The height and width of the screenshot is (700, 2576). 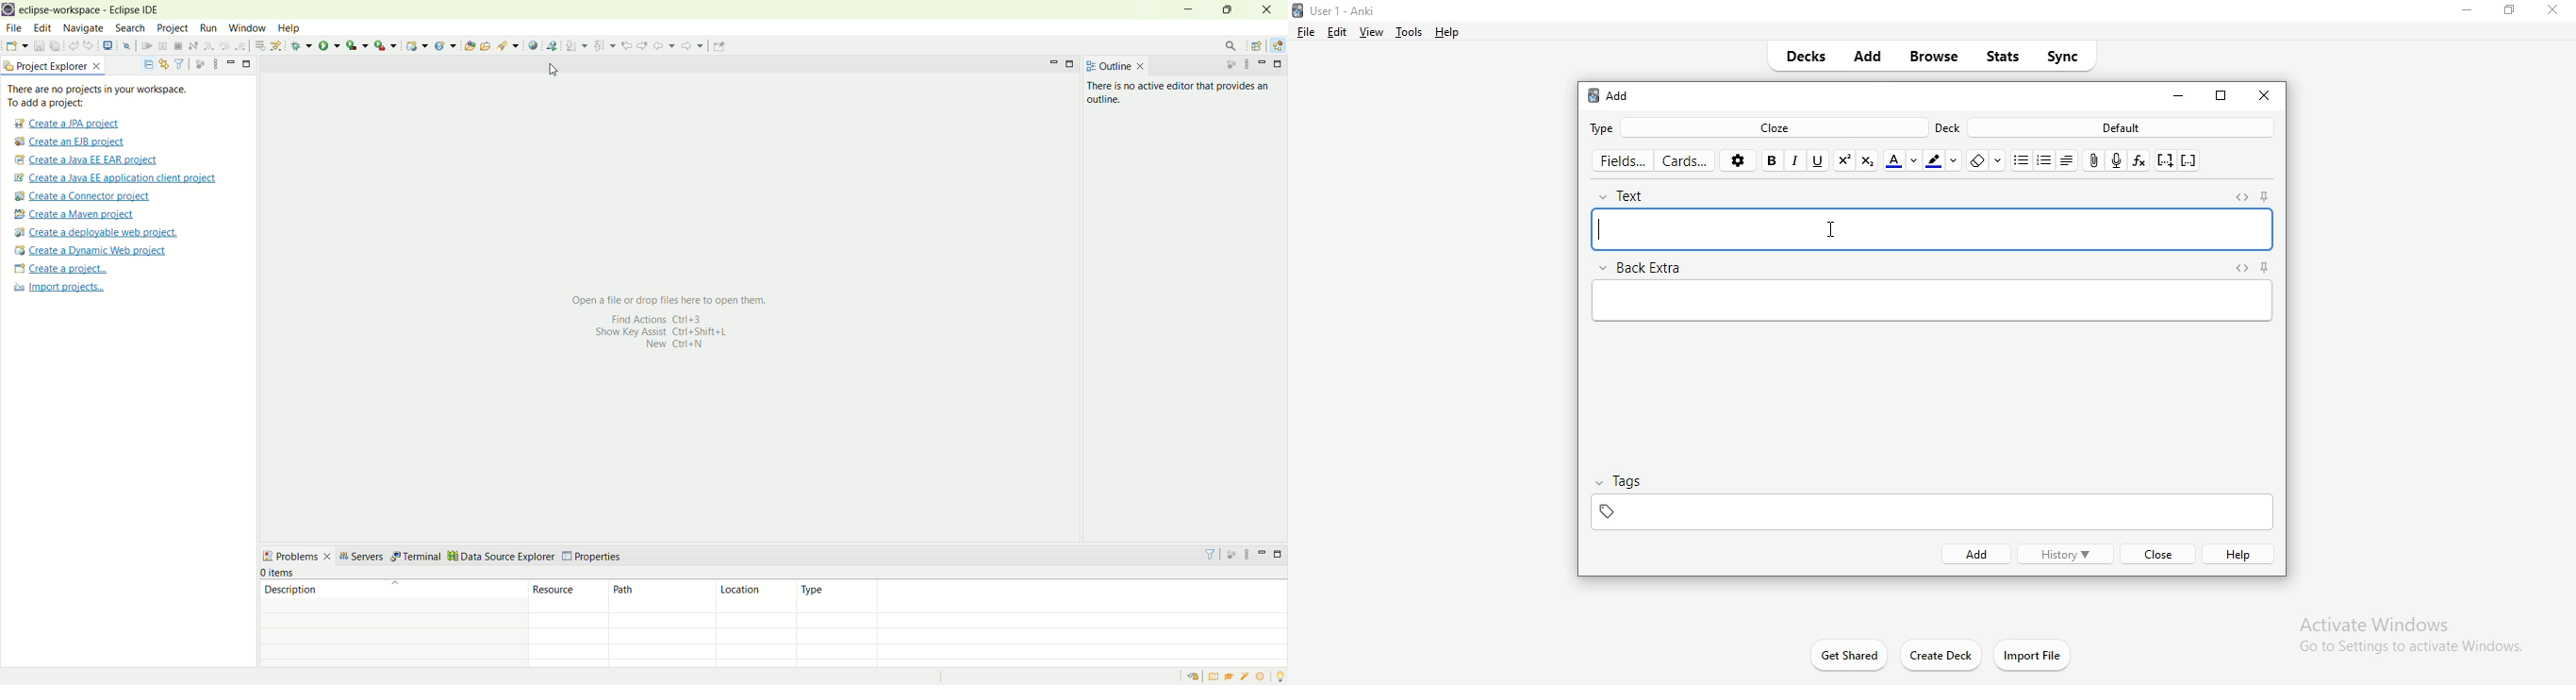 I want to click on restore, so click(x=2506, y=15).